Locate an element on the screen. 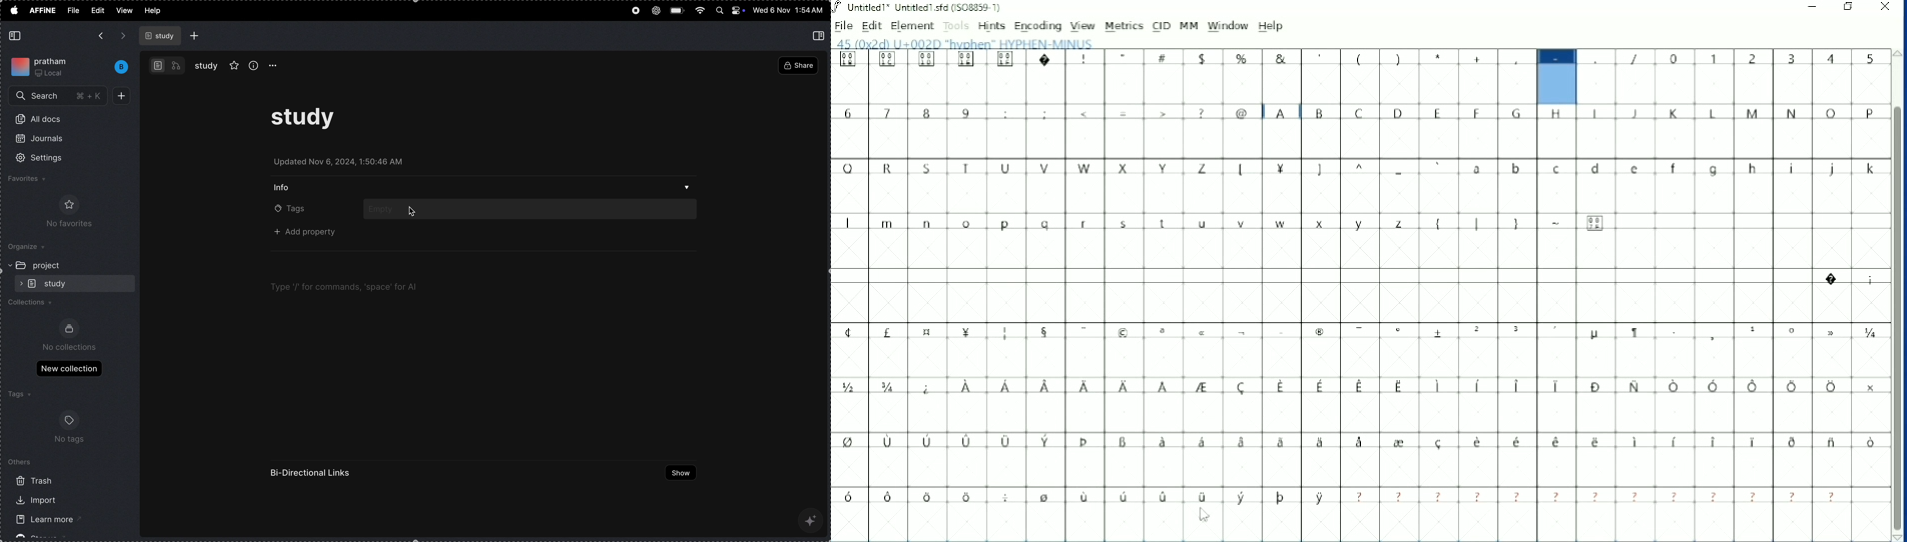 Image resolution: width=1932 pixels, height=560 pixels. share is located at coordinates (798, 66).